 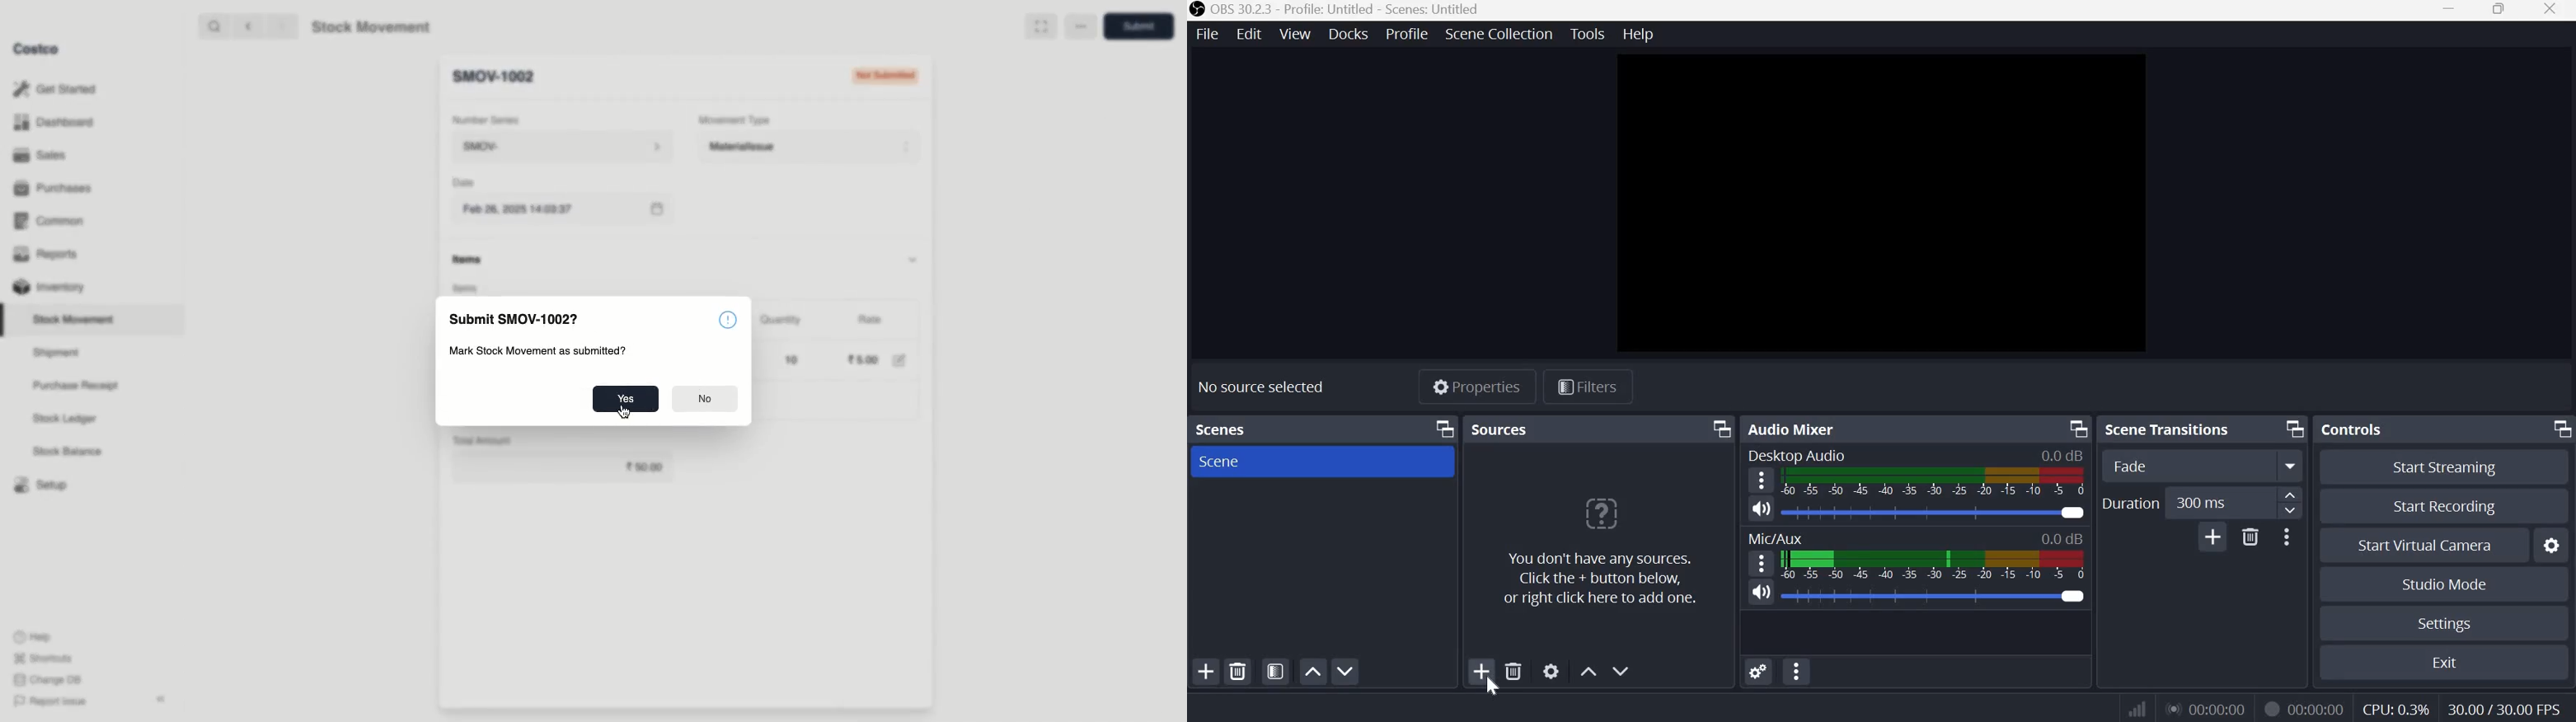 I want to click on You don't have any sources, Click the +button below, or right click here to add one. , so click(x=1601, y=553).